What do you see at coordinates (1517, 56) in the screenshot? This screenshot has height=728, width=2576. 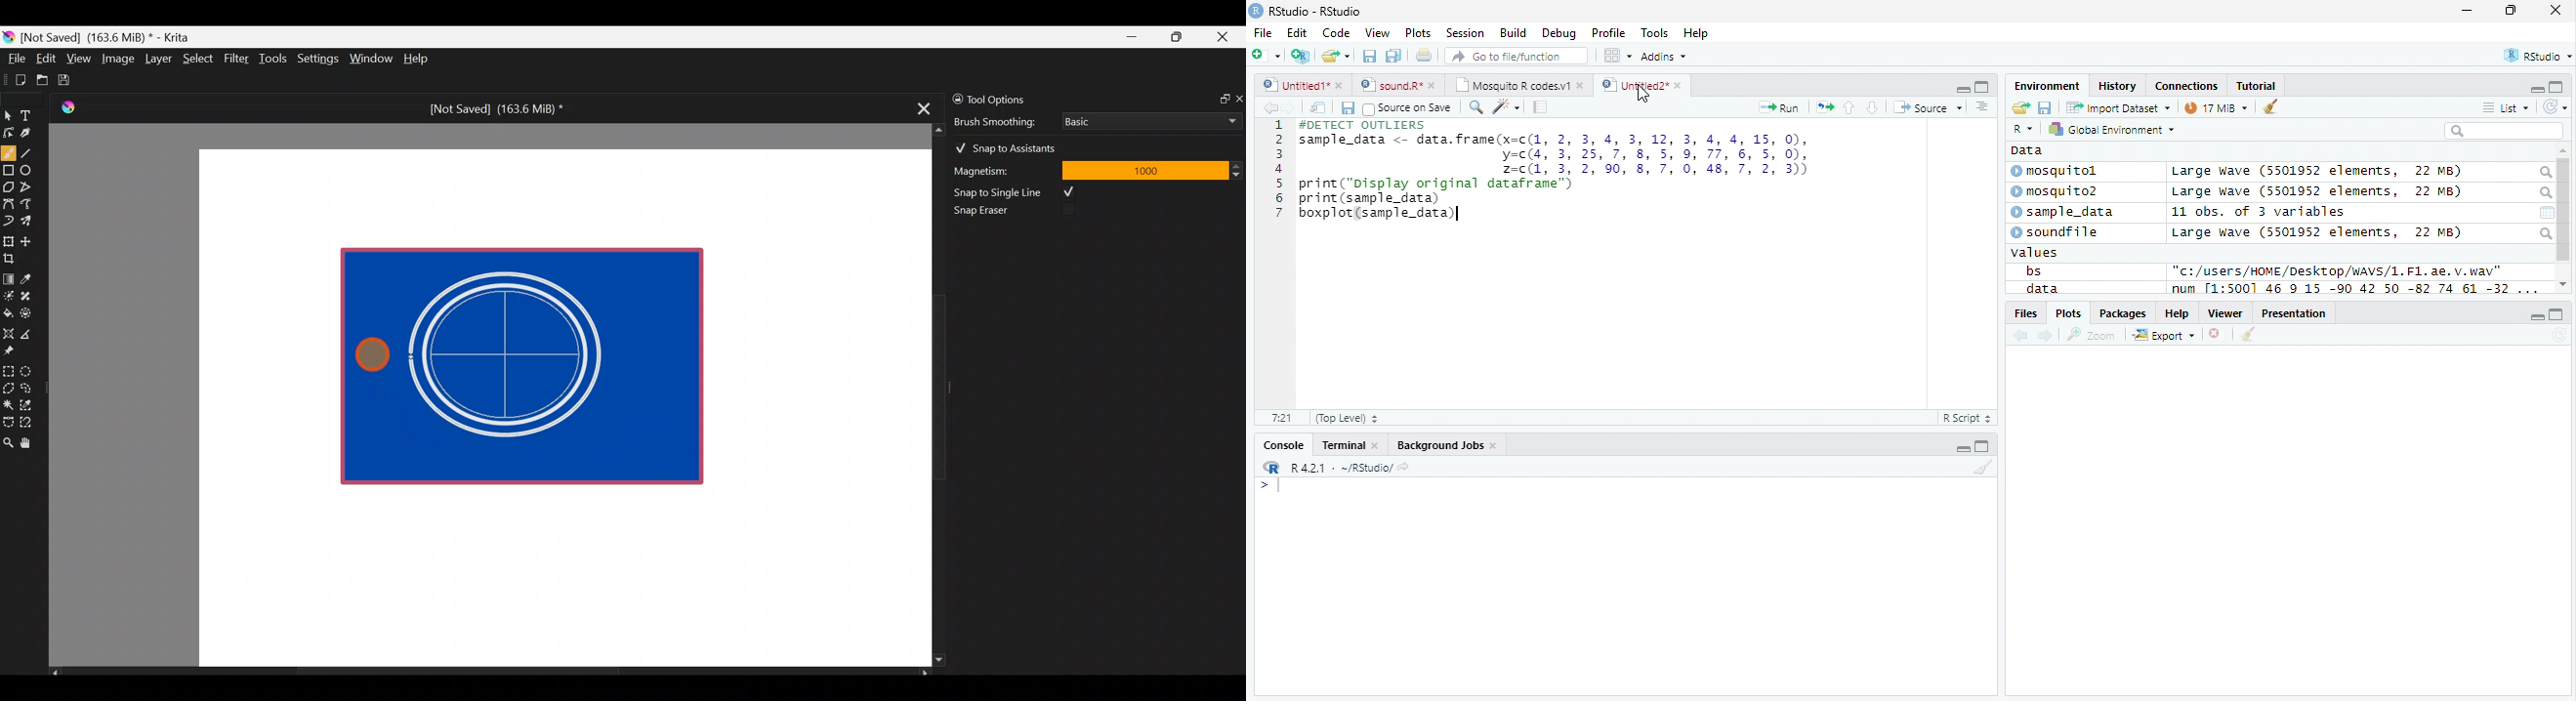 I see `Go to fie/function` at bounding box center [1517, 56].